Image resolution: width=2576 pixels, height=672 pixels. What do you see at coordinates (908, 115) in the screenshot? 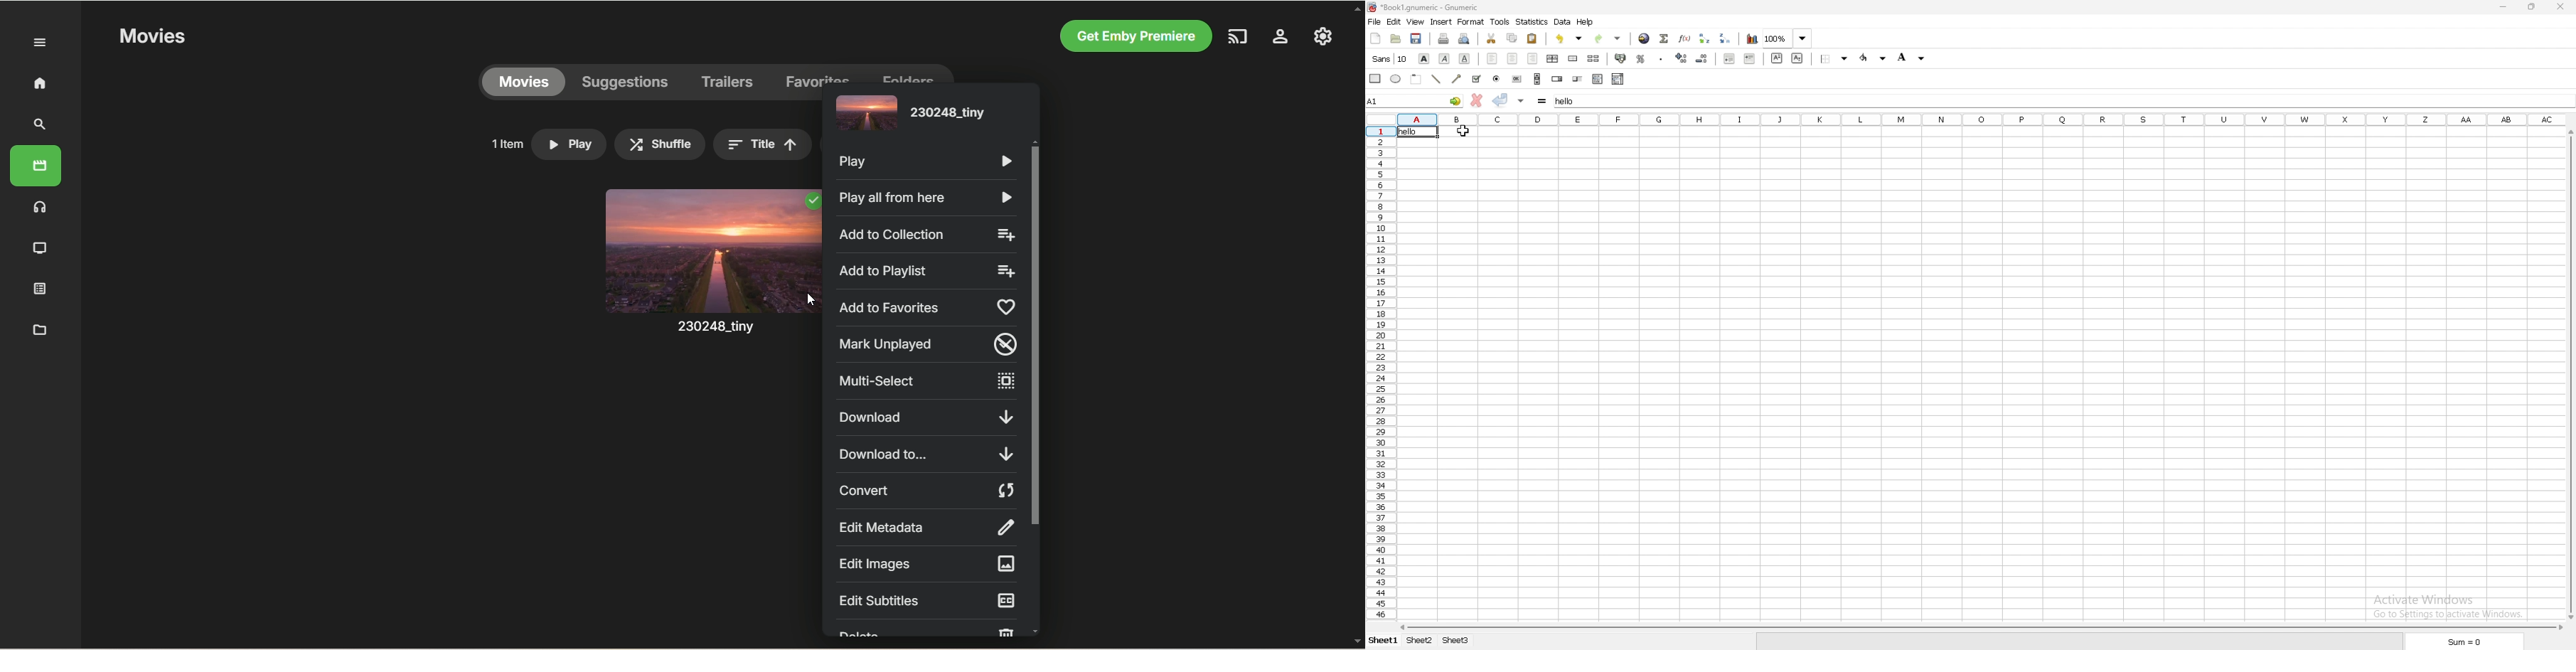
I see `movie title` at bounding box center [908, 115].